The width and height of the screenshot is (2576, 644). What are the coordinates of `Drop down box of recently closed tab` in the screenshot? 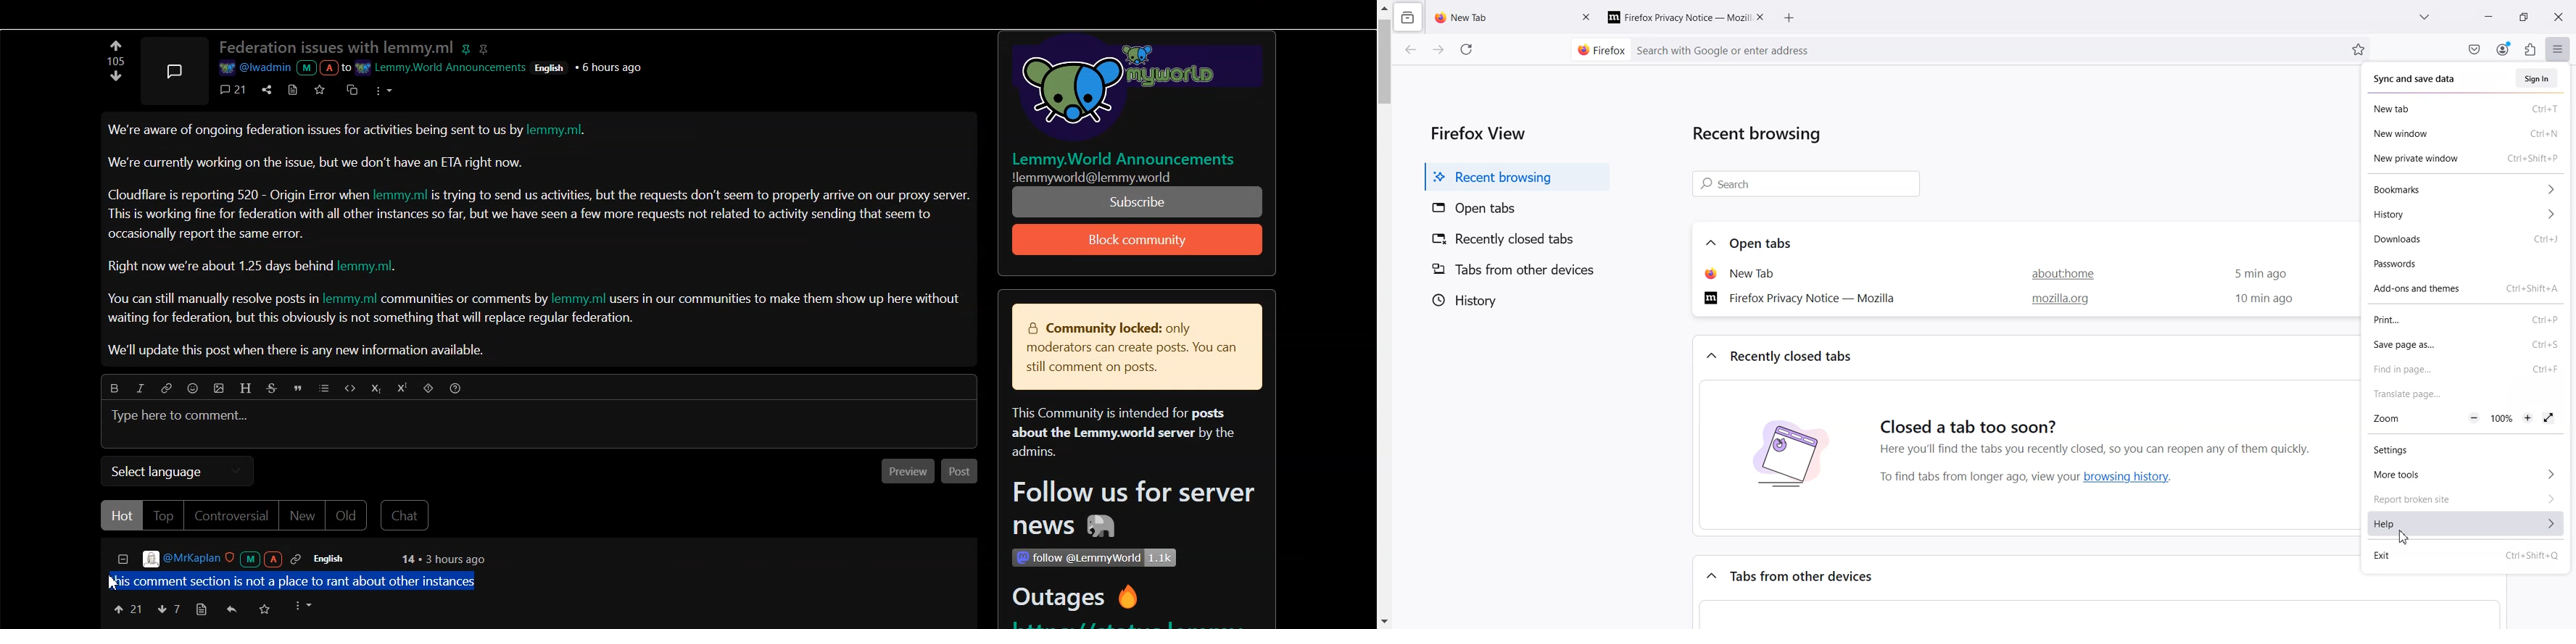 It's located at (1709, 356).